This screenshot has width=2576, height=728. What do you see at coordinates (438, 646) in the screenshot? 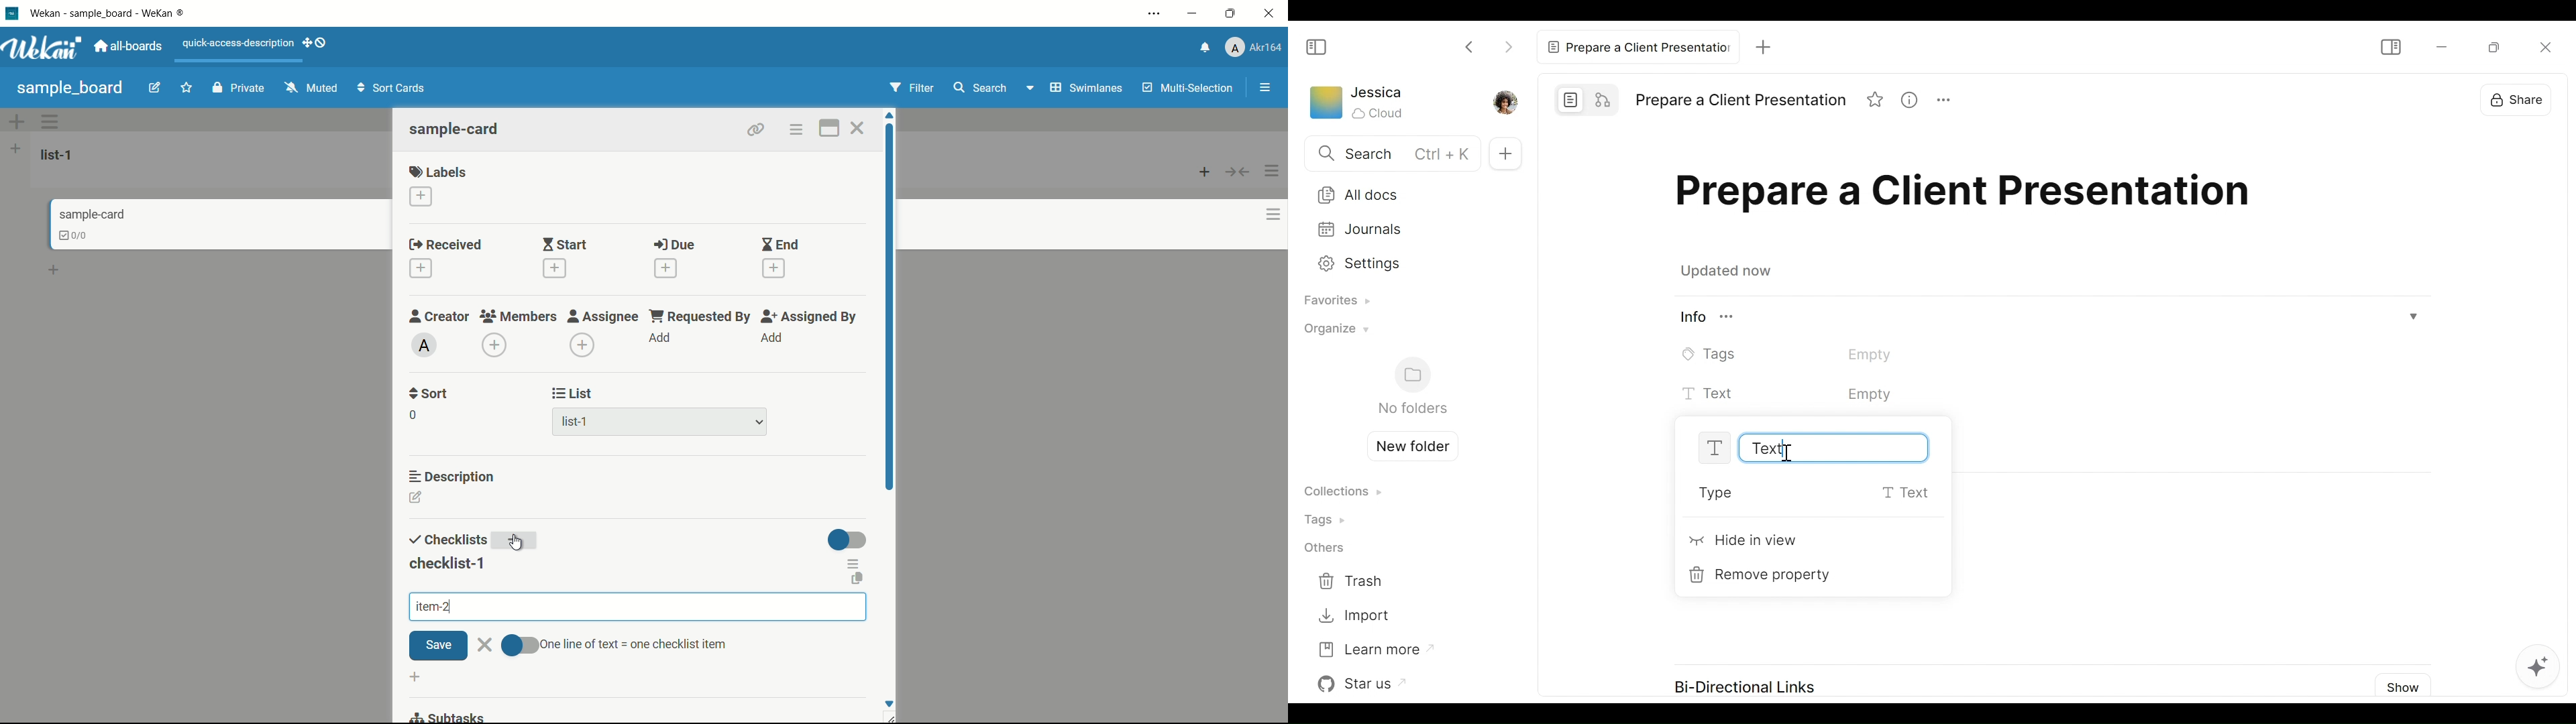
I see `save` at bounding box center [438, 646].